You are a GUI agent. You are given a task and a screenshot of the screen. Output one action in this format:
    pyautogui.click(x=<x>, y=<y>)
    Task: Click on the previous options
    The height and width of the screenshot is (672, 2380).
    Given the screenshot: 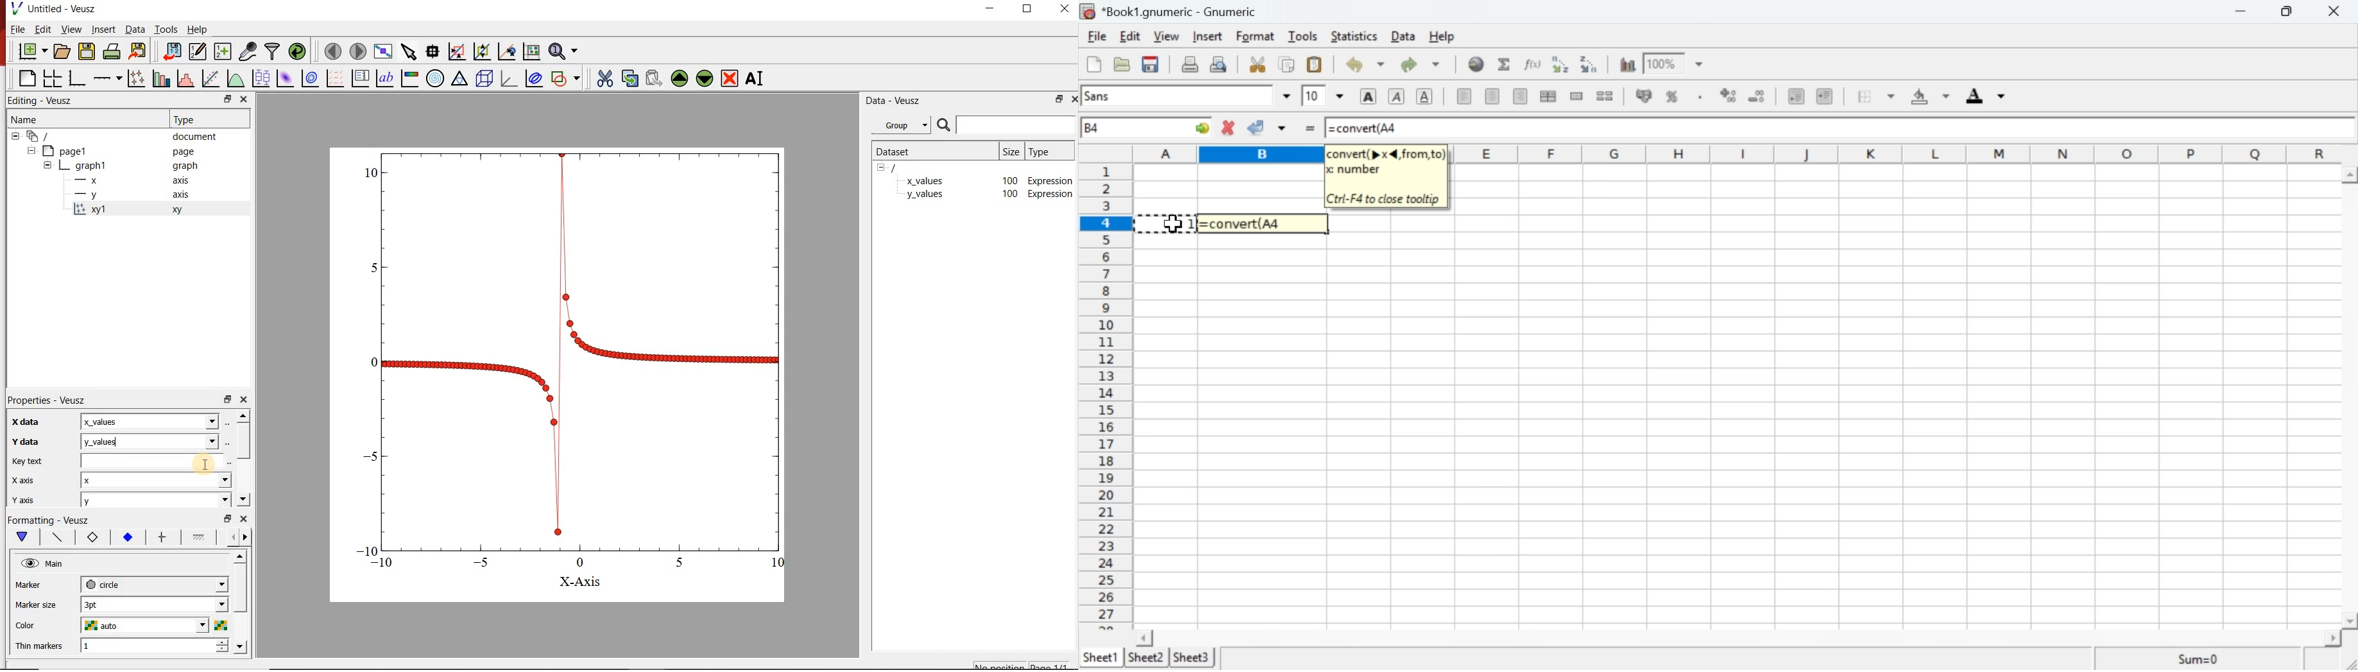 What is the action you would take?
    pyautogui.click(x=230, y=538)
    